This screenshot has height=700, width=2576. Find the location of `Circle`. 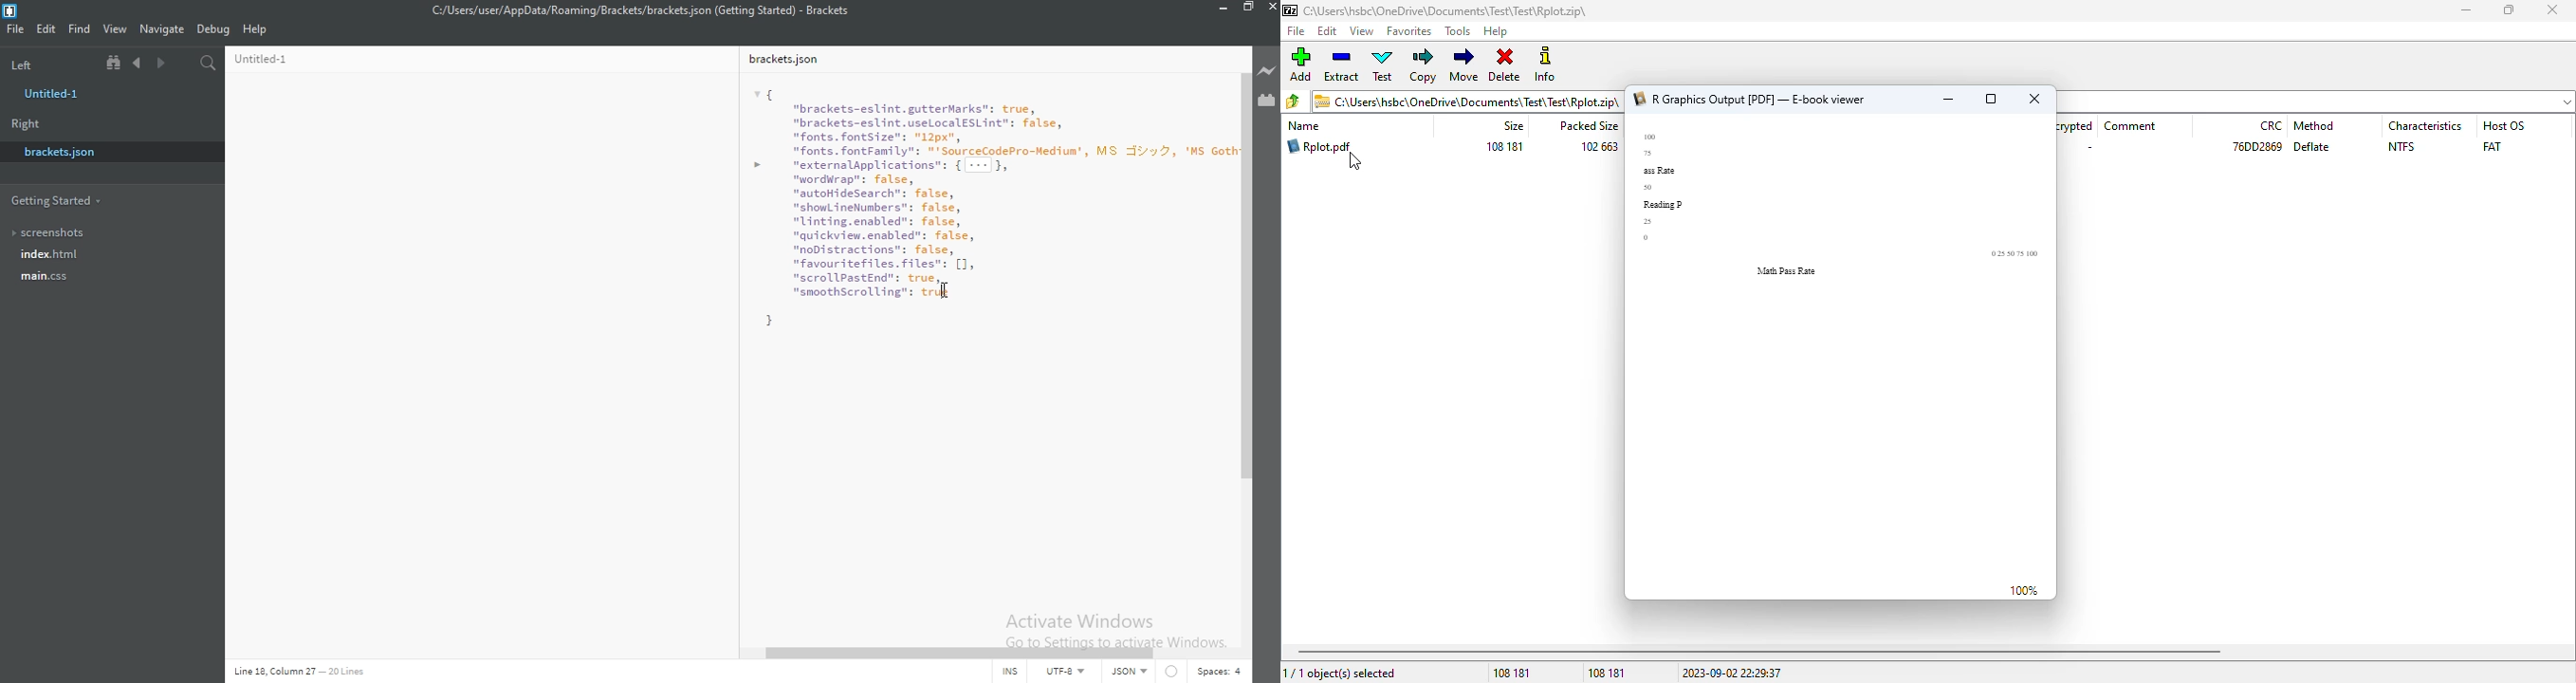

Circle is located at coordinates (1179, 674).